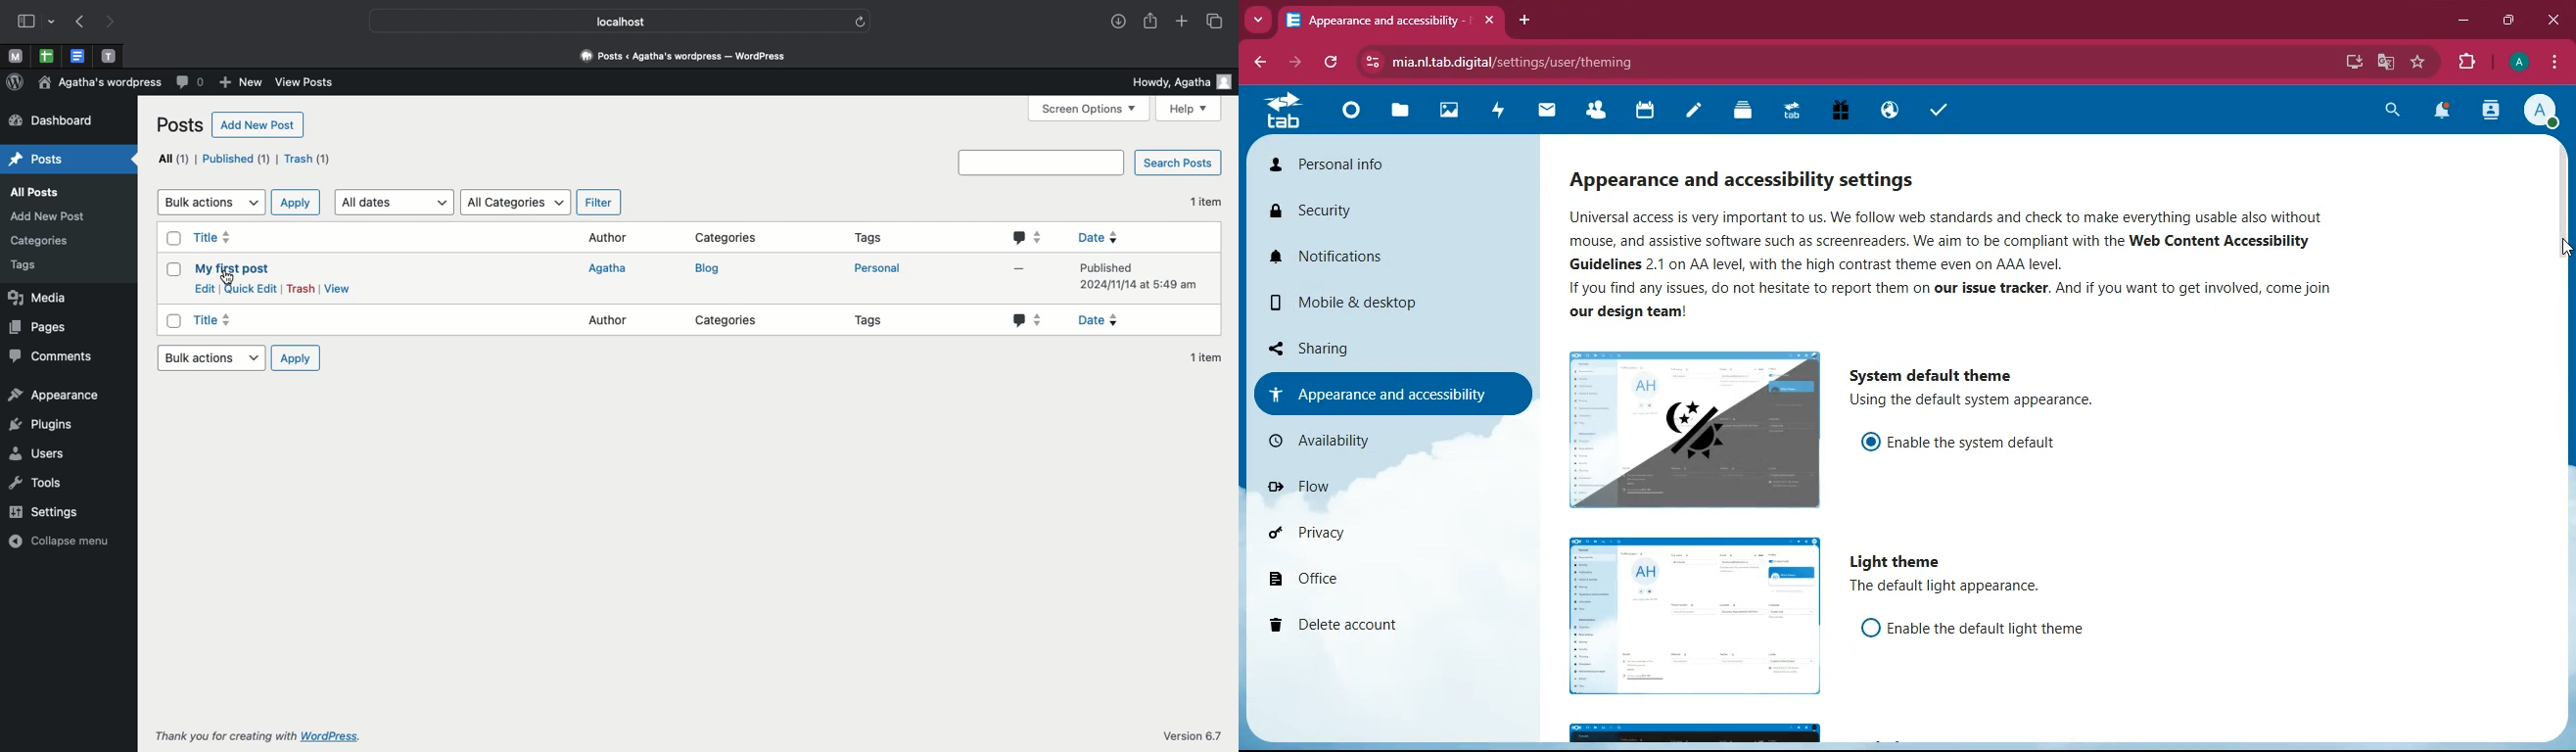  I want to click on Published, so click(237, 158).